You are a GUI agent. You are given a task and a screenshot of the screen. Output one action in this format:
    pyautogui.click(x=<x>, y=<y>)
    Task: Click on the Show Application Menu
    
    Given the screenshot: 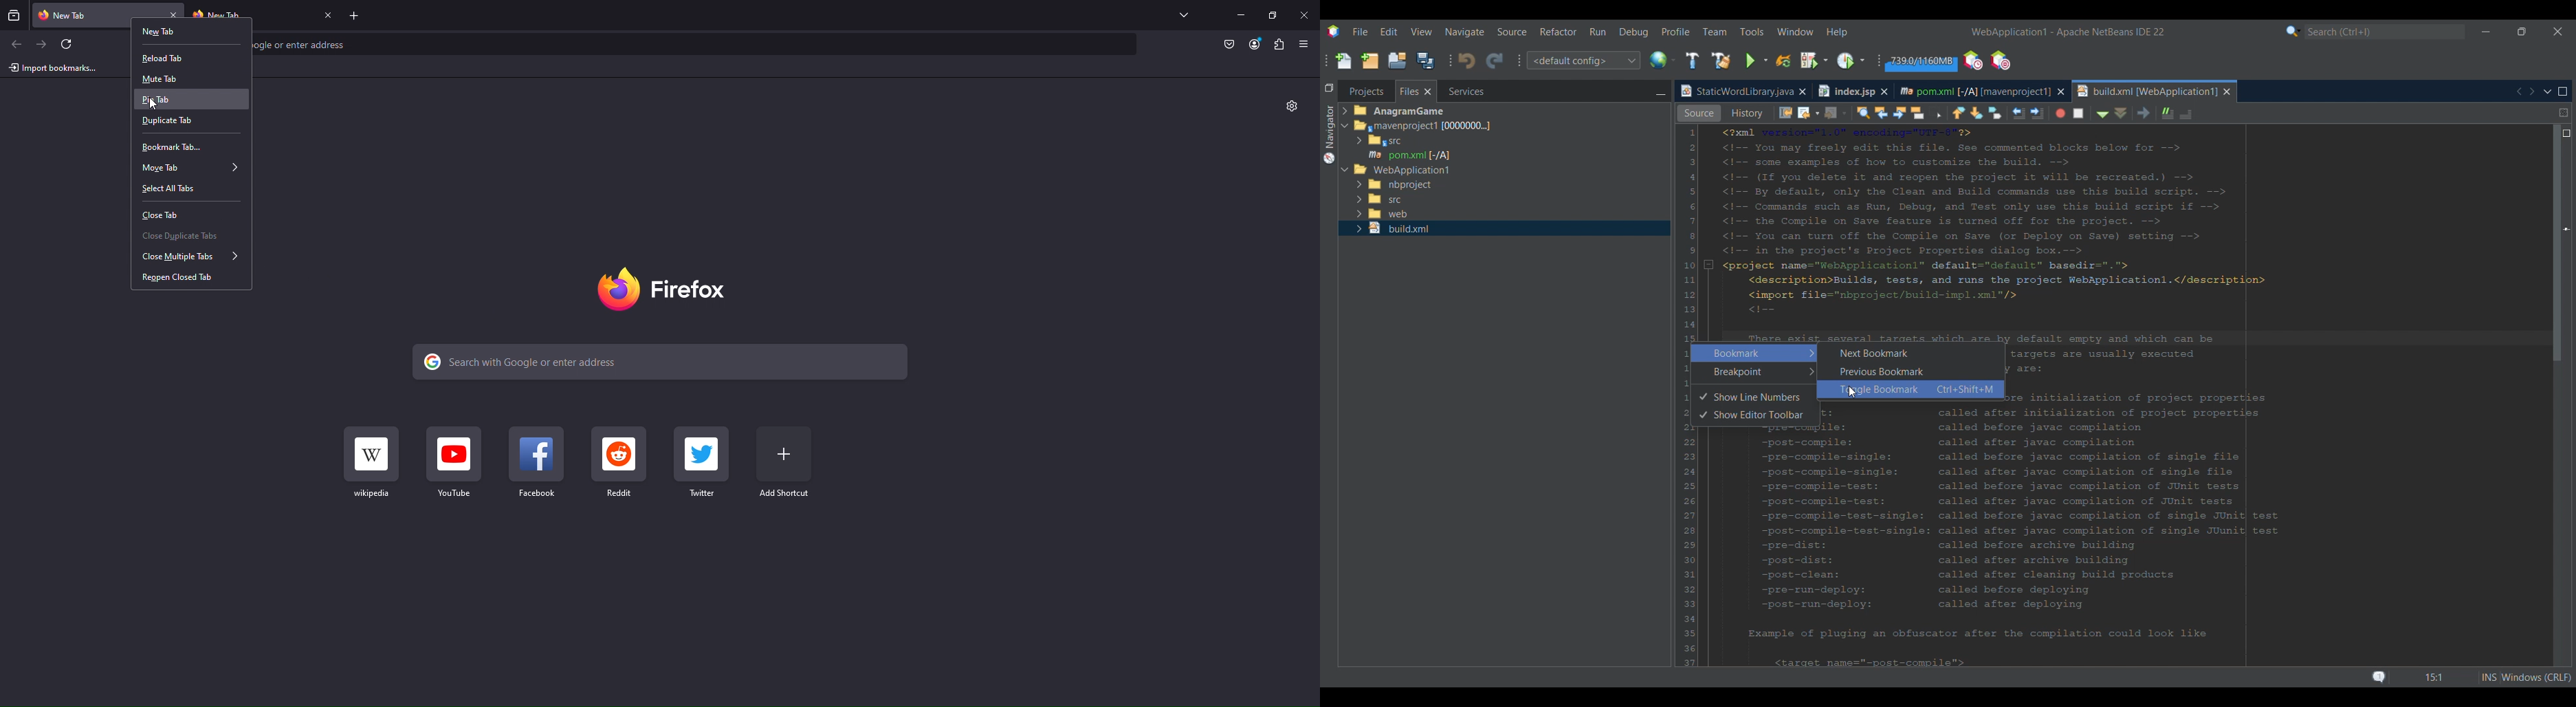 What is the action you would take?
    pyautogui.click(x=1305, y=44)
    